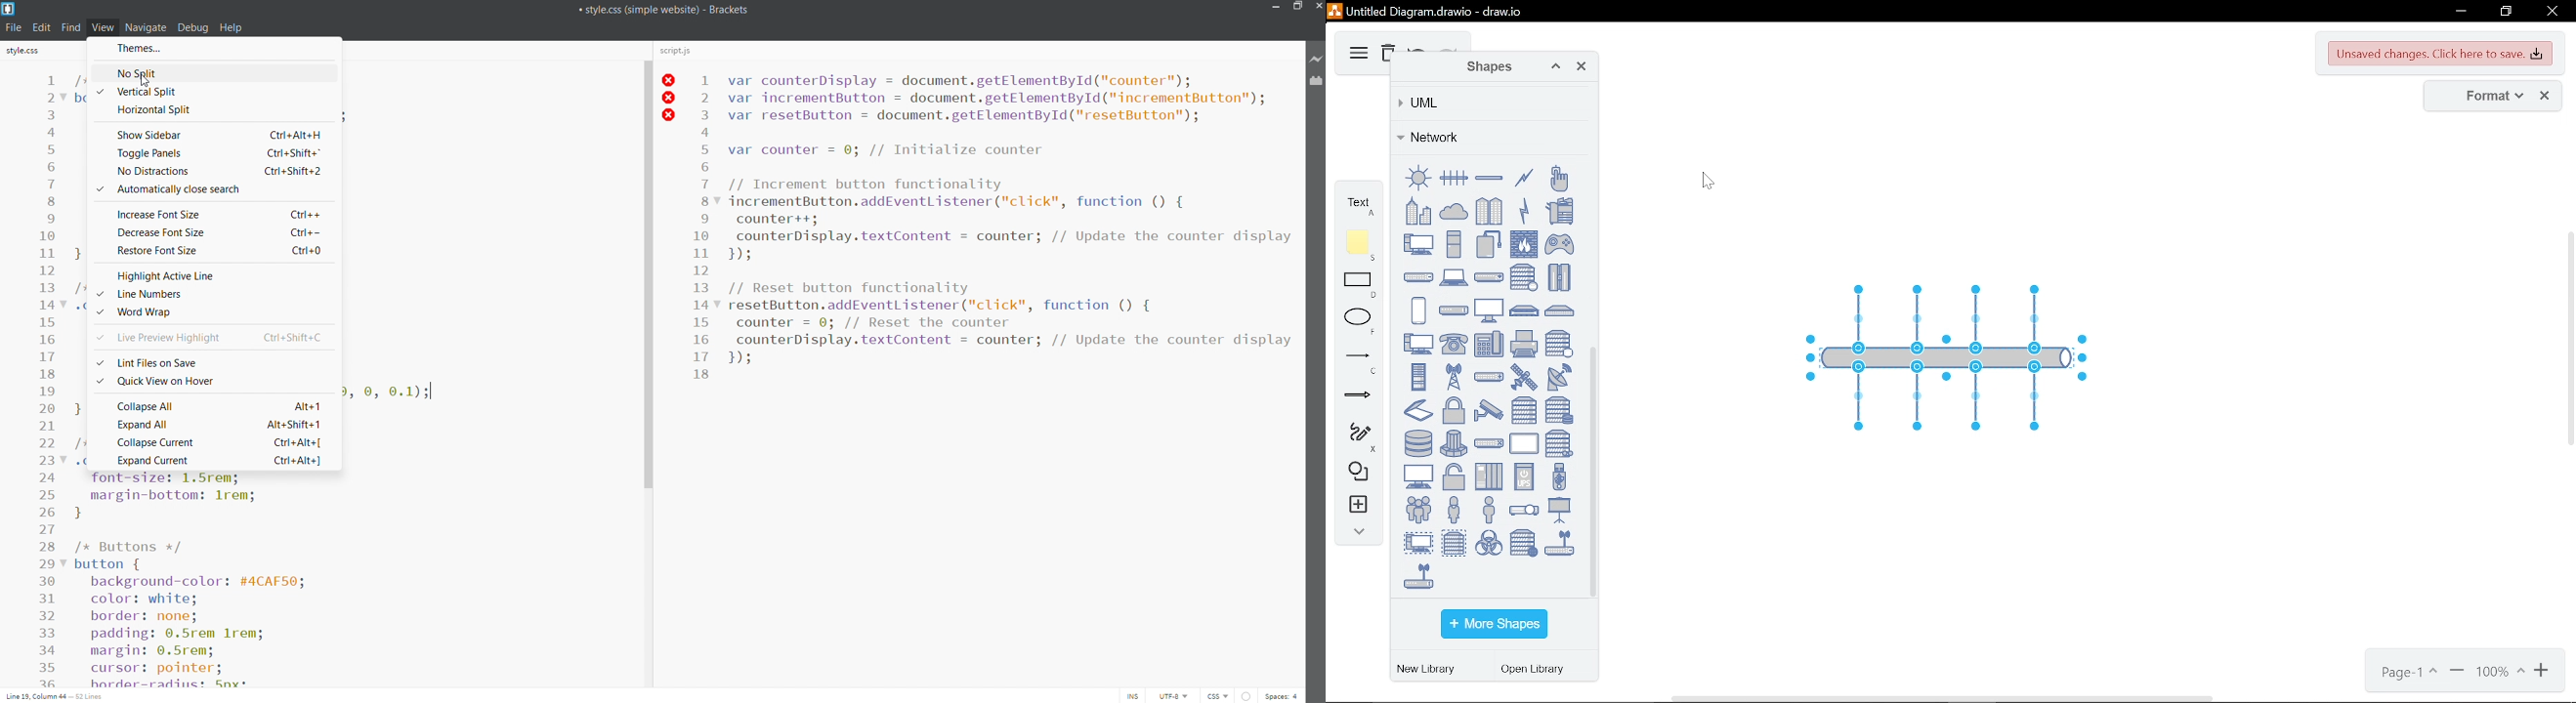 This screenshot has height=728, width=2576. Describe the element at coordinates (1454, 477) in the screenshot. I see `unsecure` at that location.